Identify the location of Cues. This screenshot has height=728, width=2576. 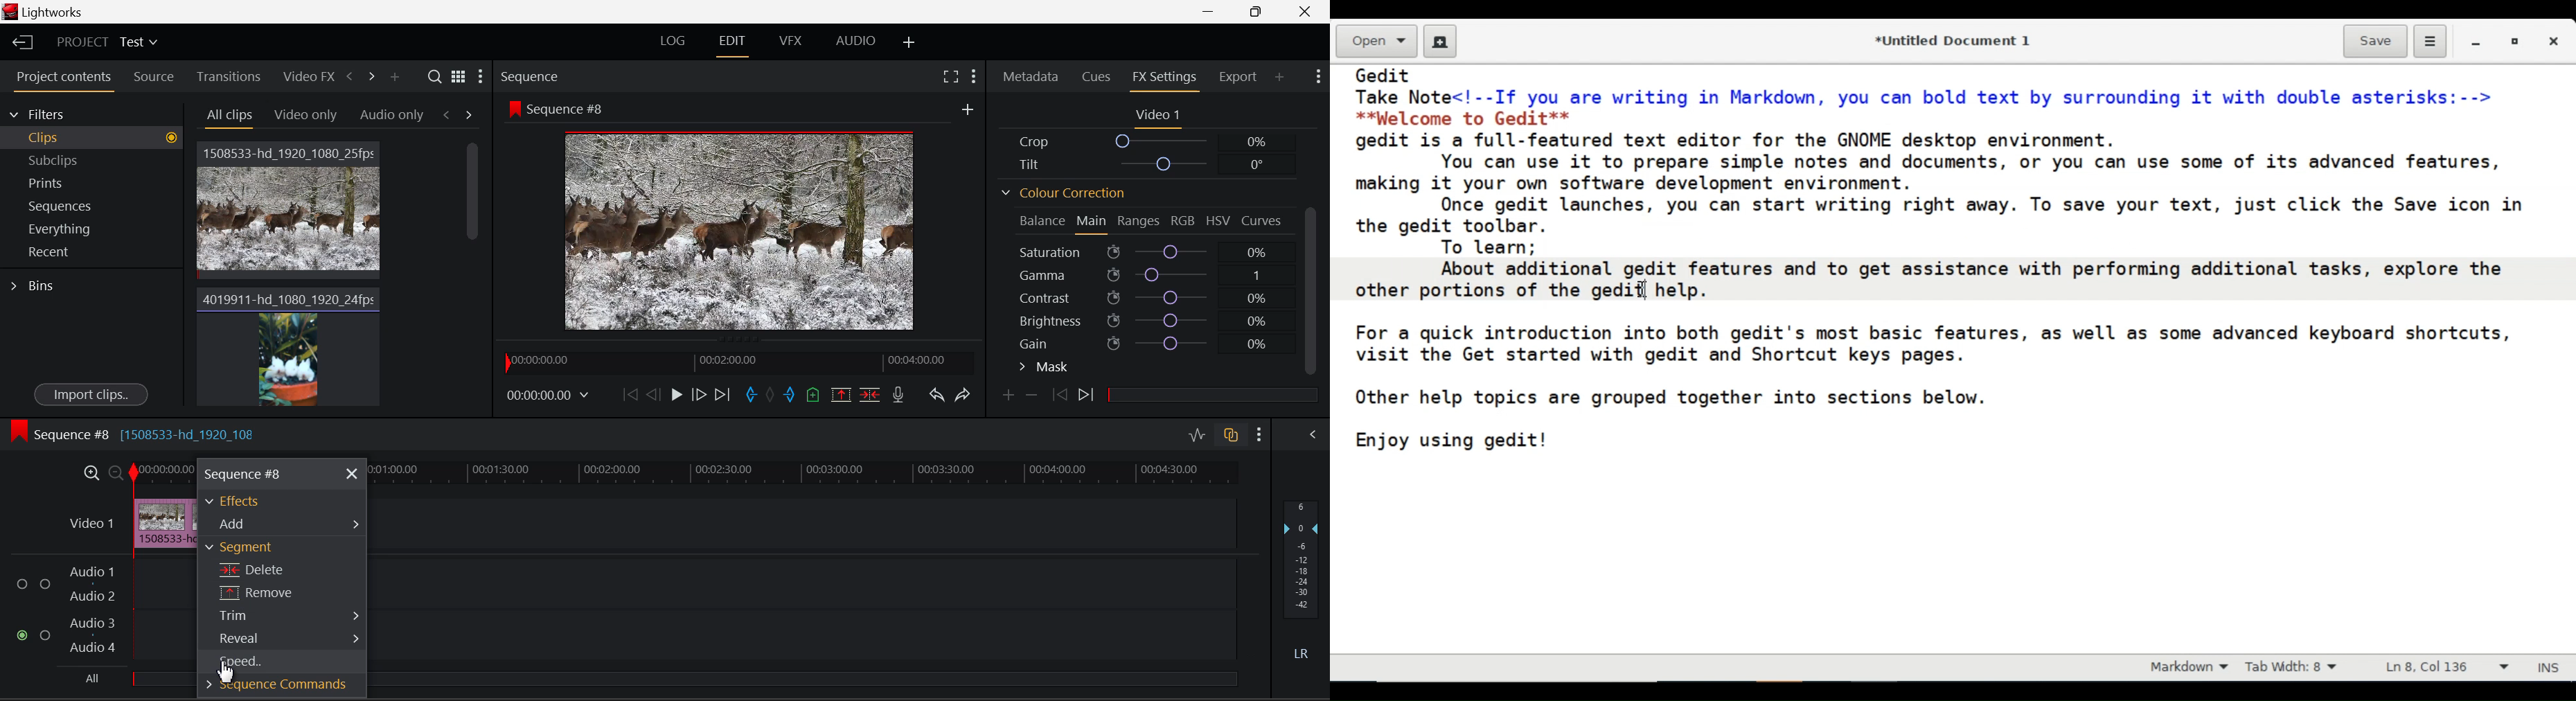
(1097, 77).